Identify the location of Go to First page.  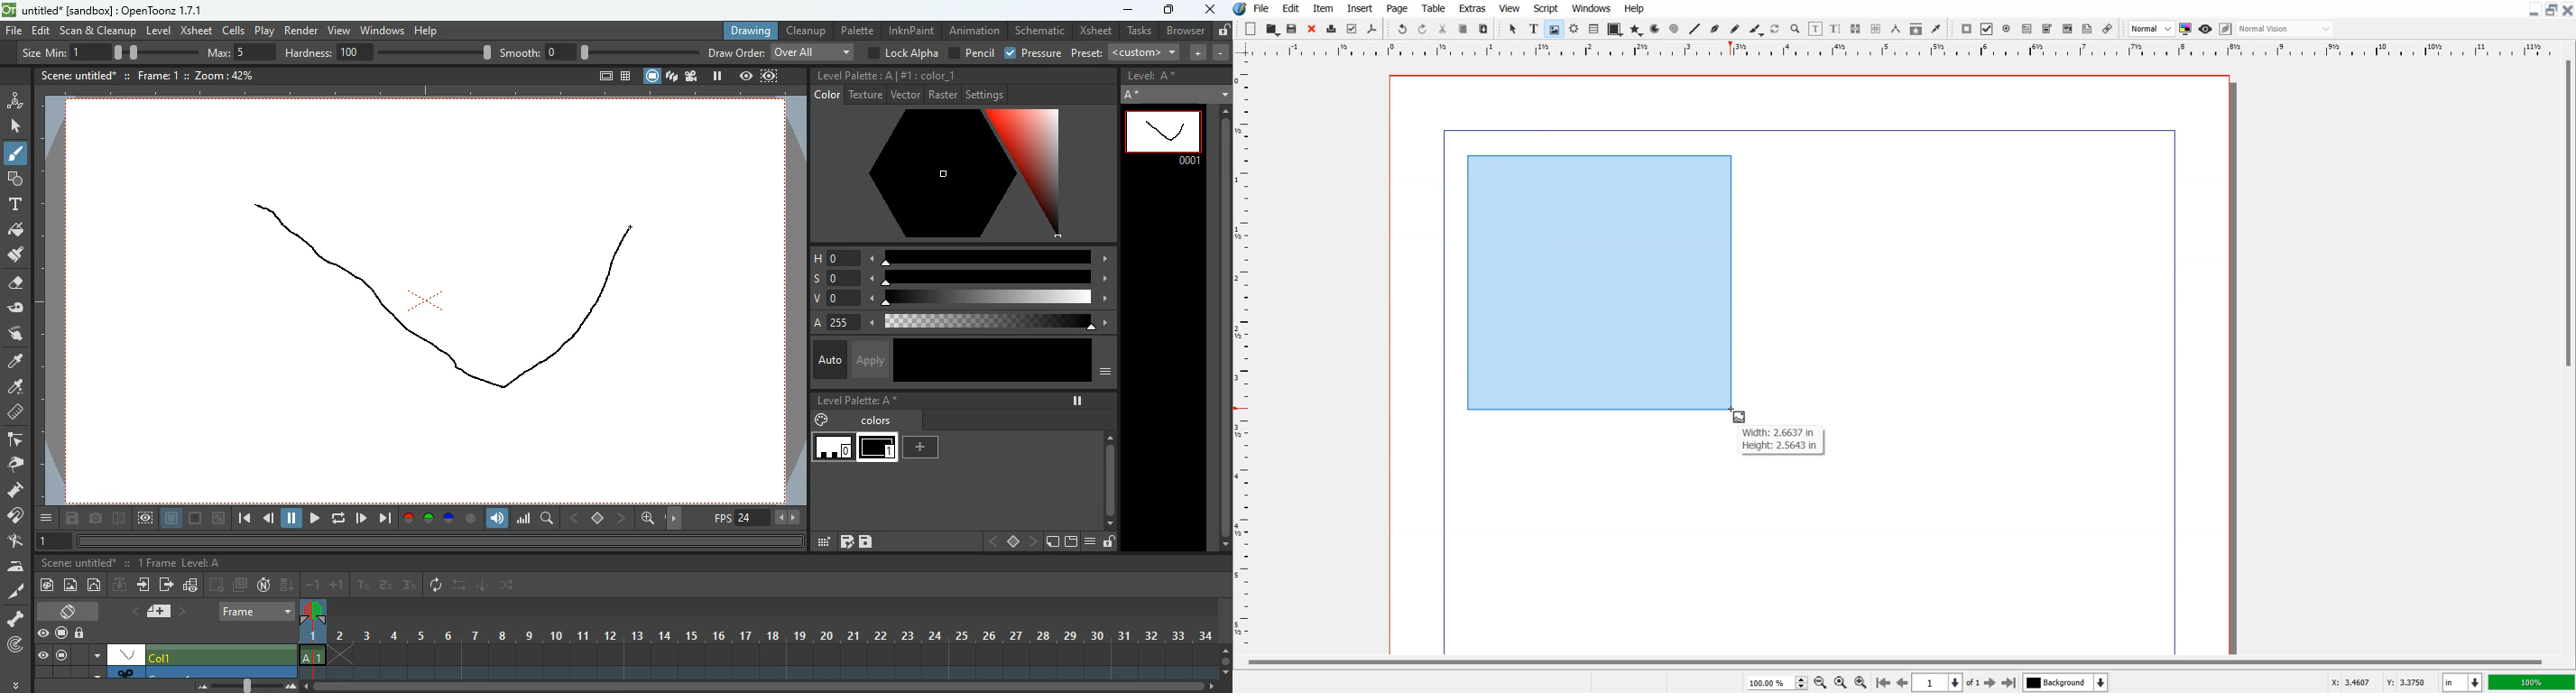
(1883, 682).